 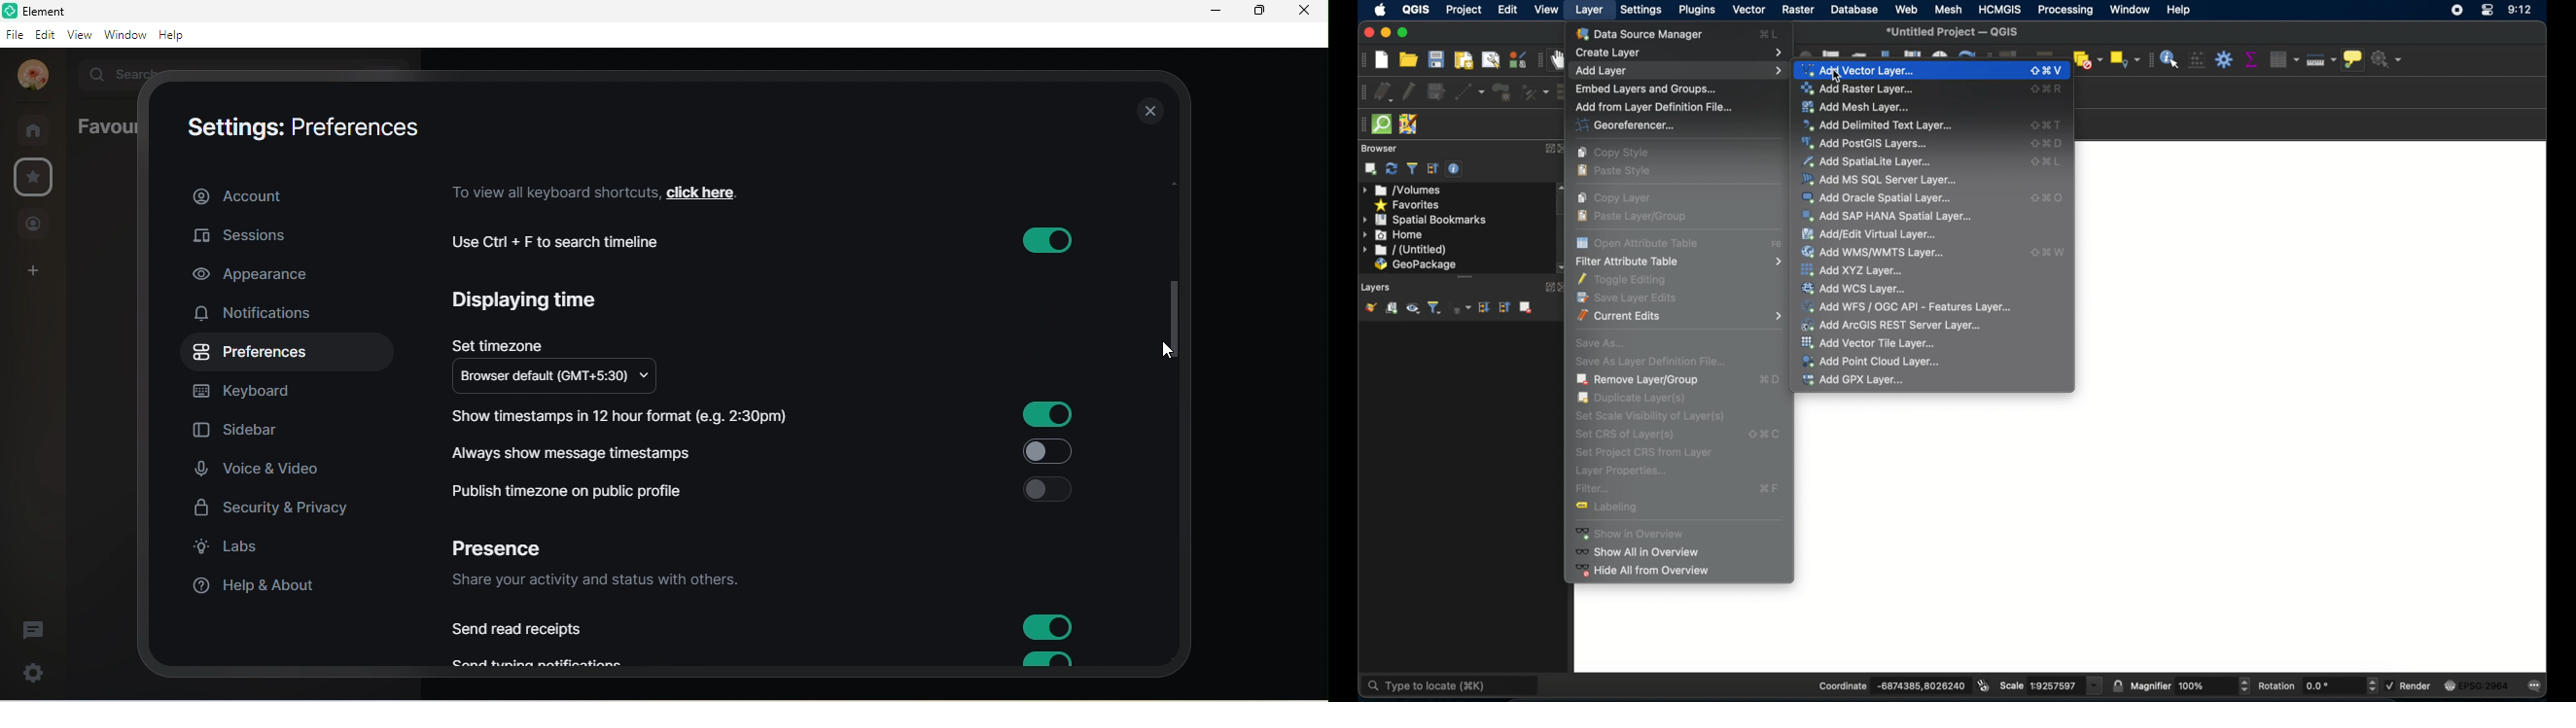 What do you see at coordinates (264, 471) in the screenshot?
I see `voice and video` at bounding box center [264, 471].